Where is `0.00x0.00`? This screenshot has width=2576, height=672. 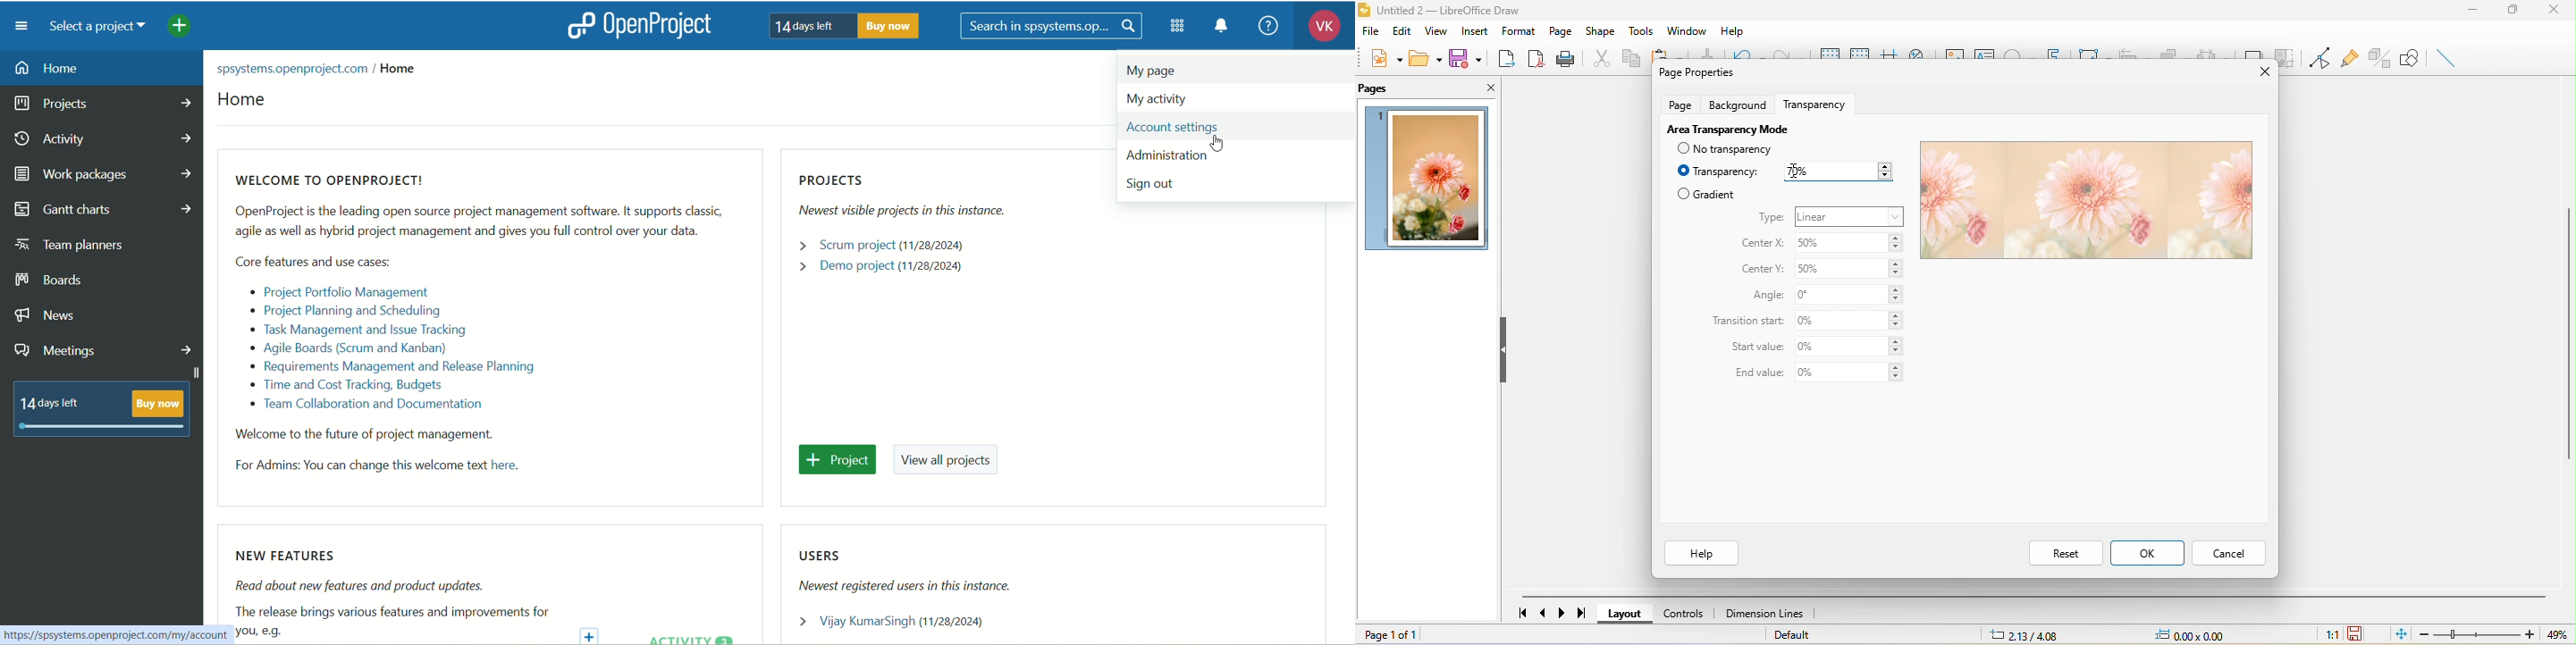
0.00x0.00 is located at coordinates (2198, 635).